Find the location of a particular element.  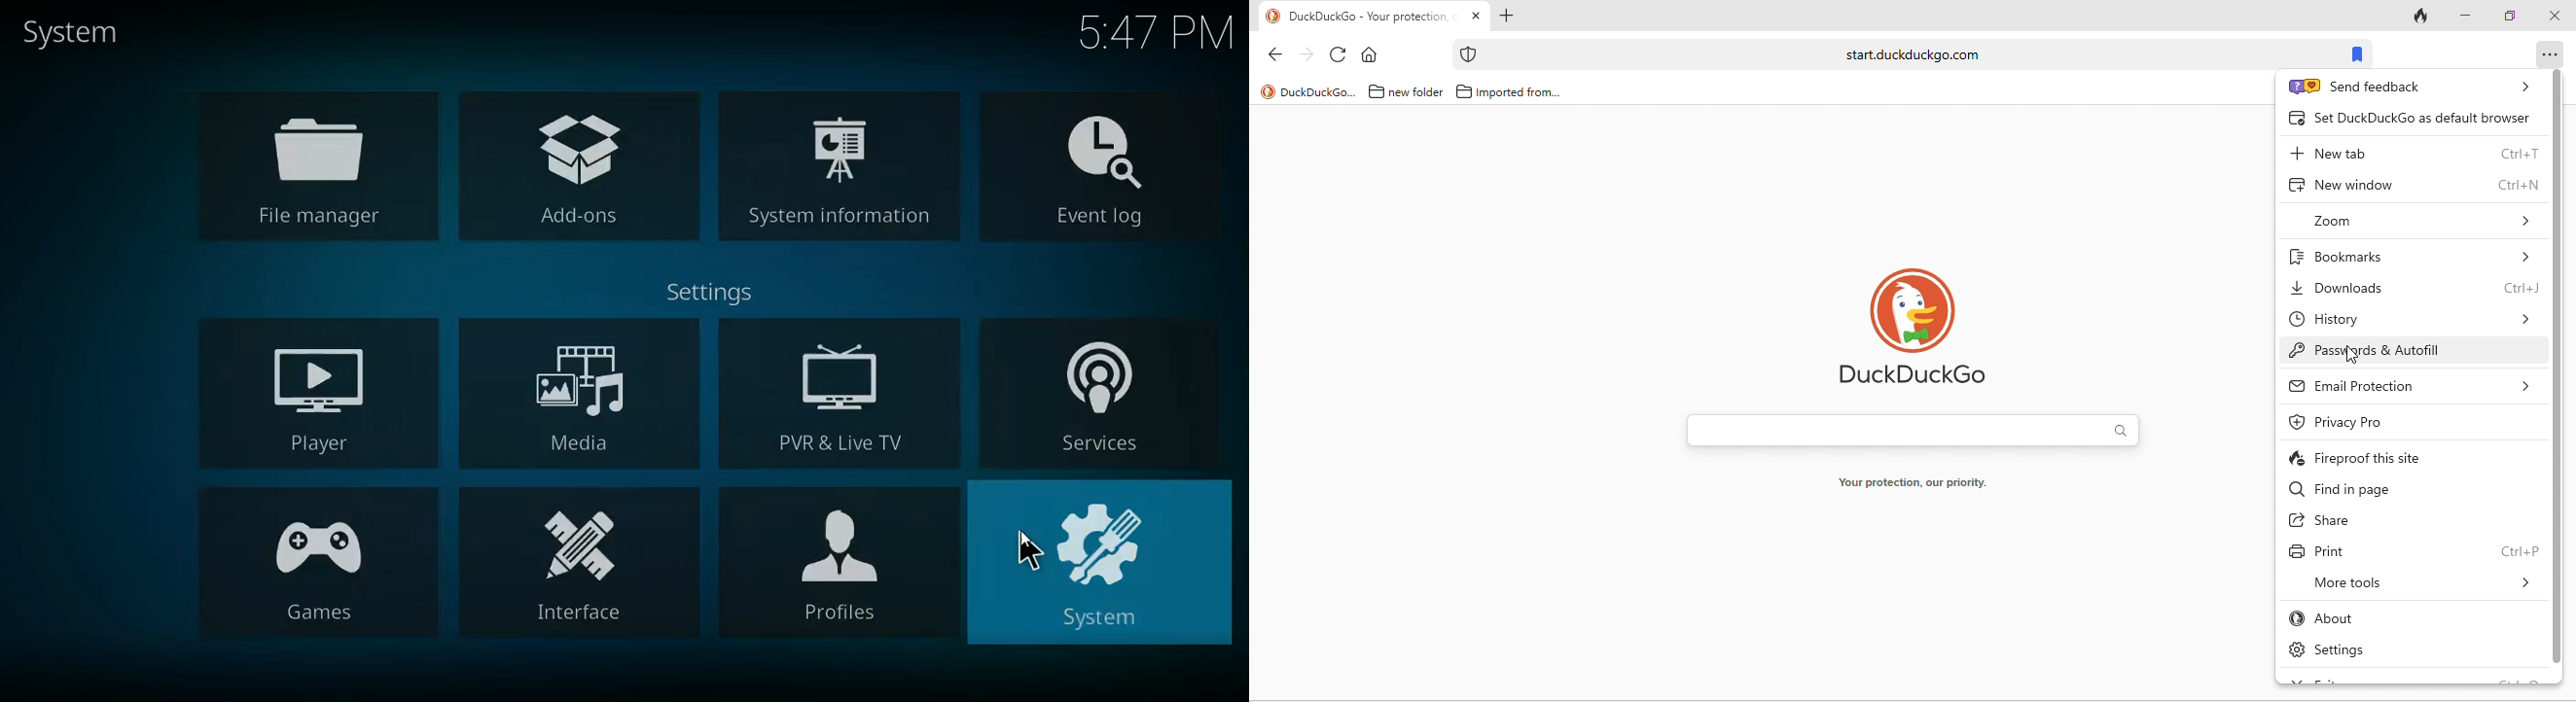

option is located at coordinates (2551, 56).